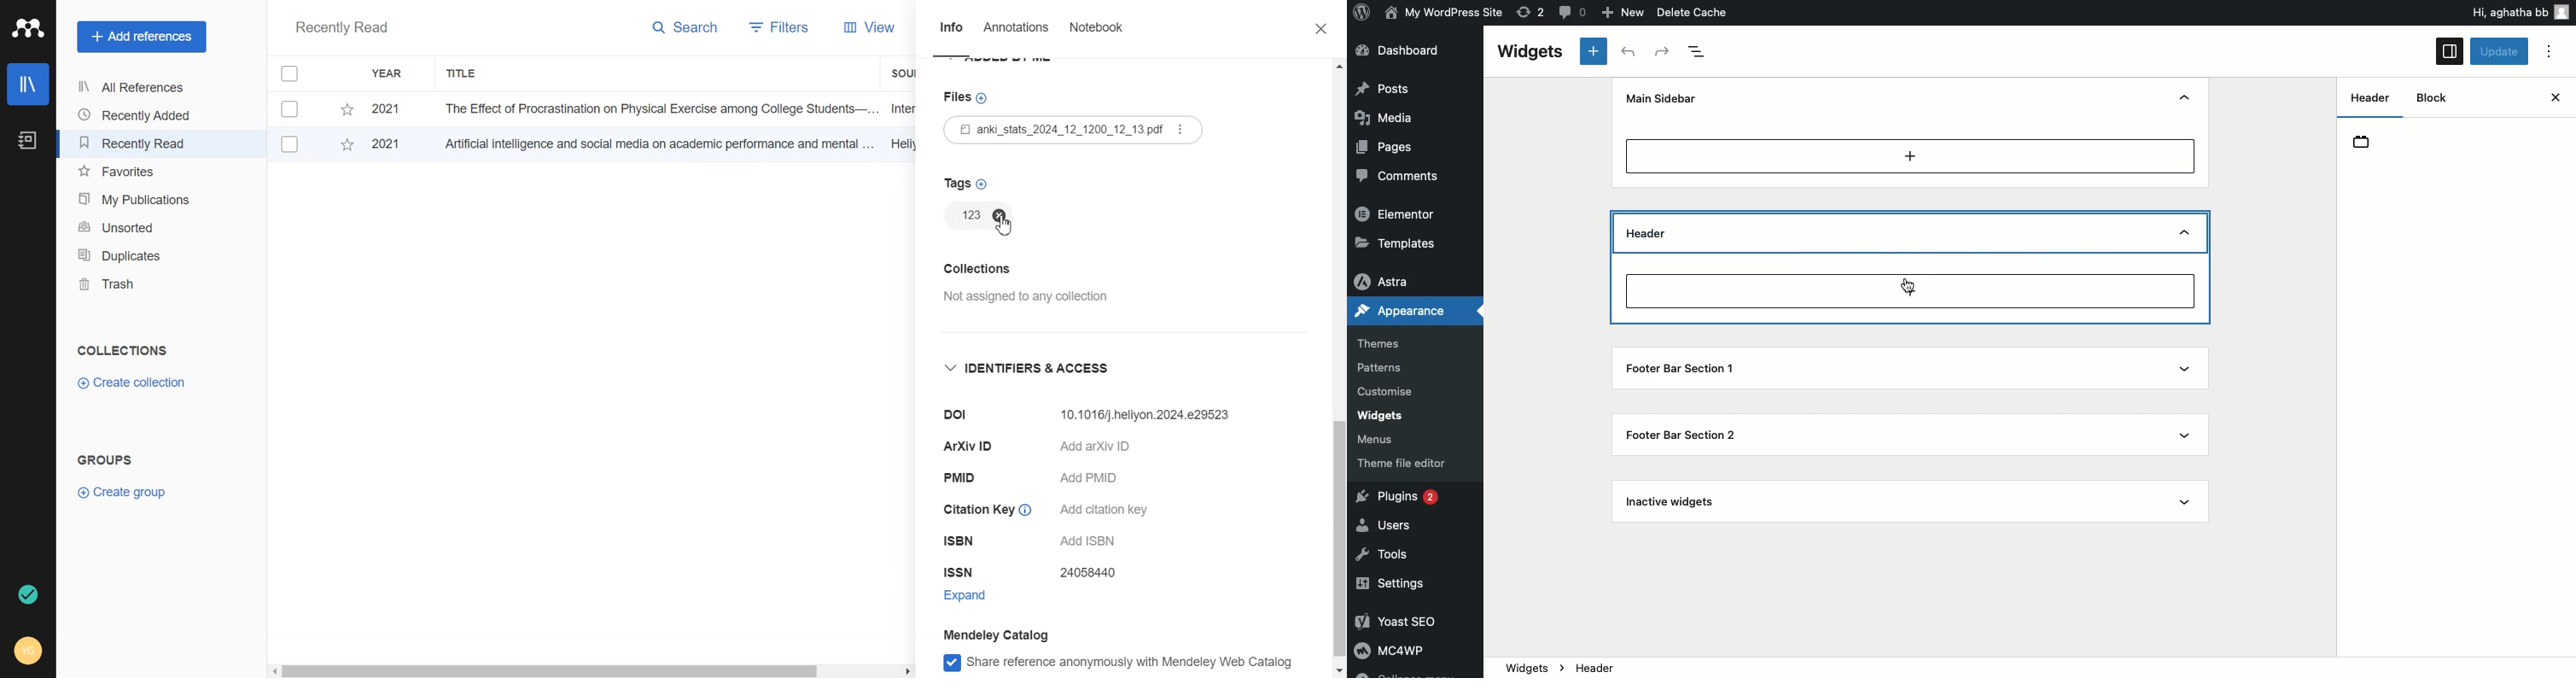 The image size is (2576, 700). I want to click on Logo, so click(1363, 11).